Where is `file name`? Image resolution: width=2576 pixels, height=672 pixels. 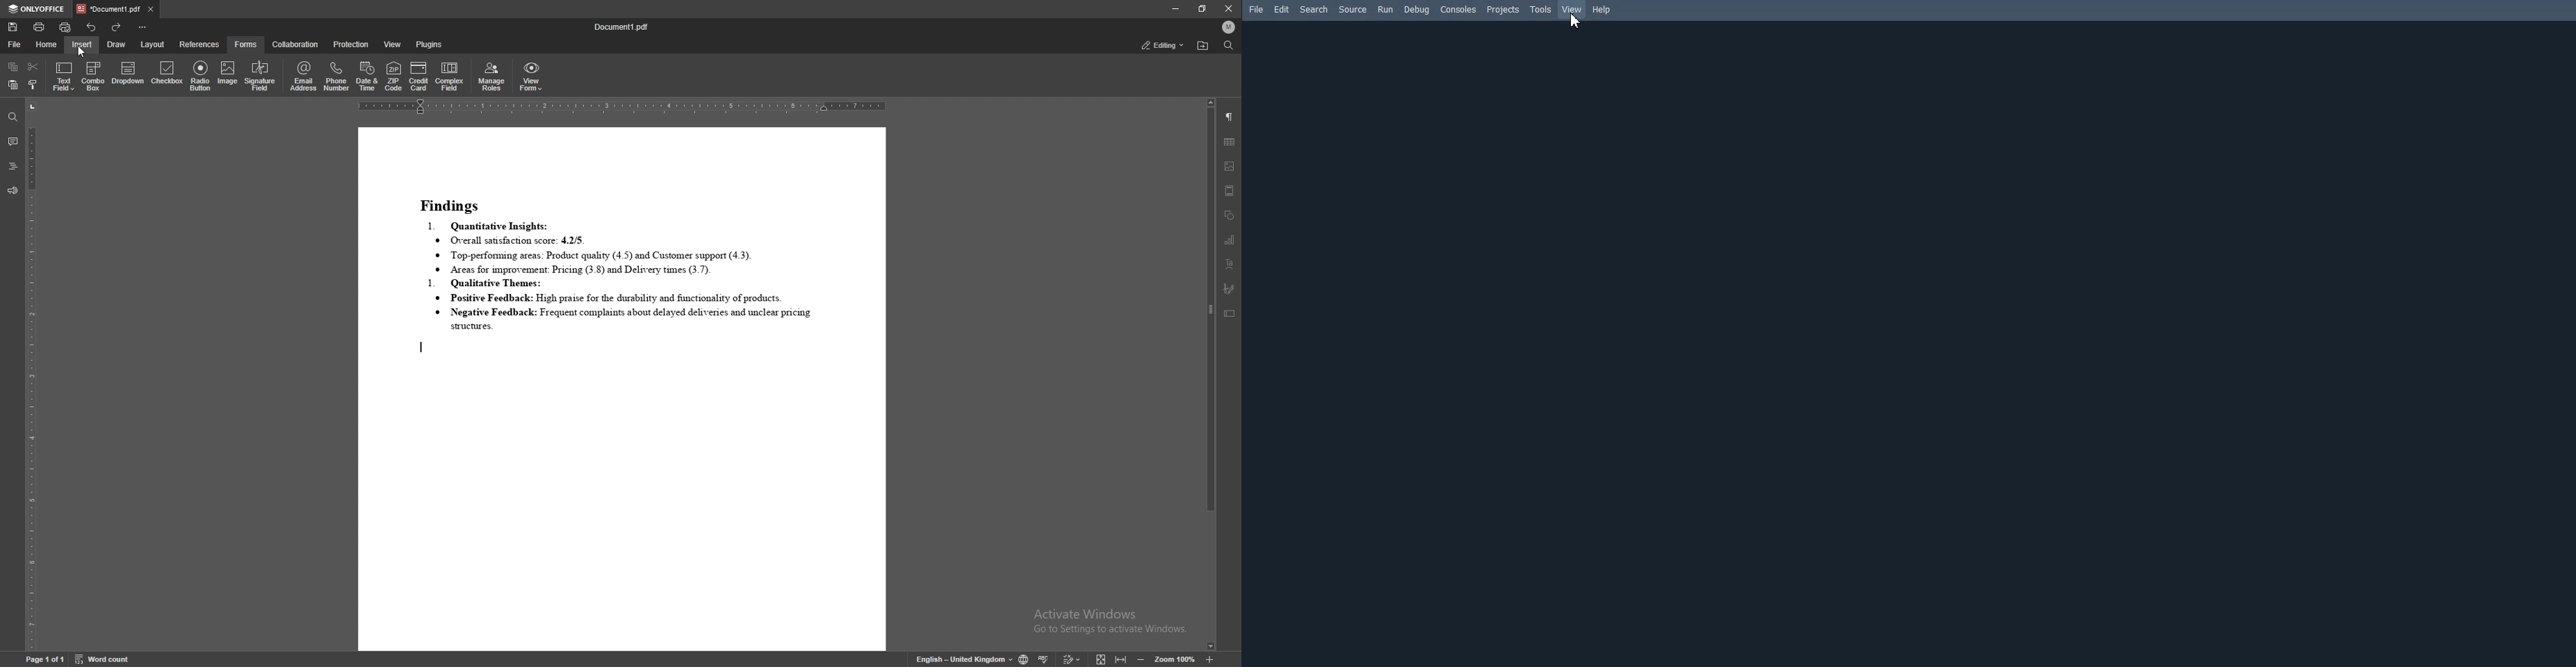 file name is located at coordinates (622, 26).